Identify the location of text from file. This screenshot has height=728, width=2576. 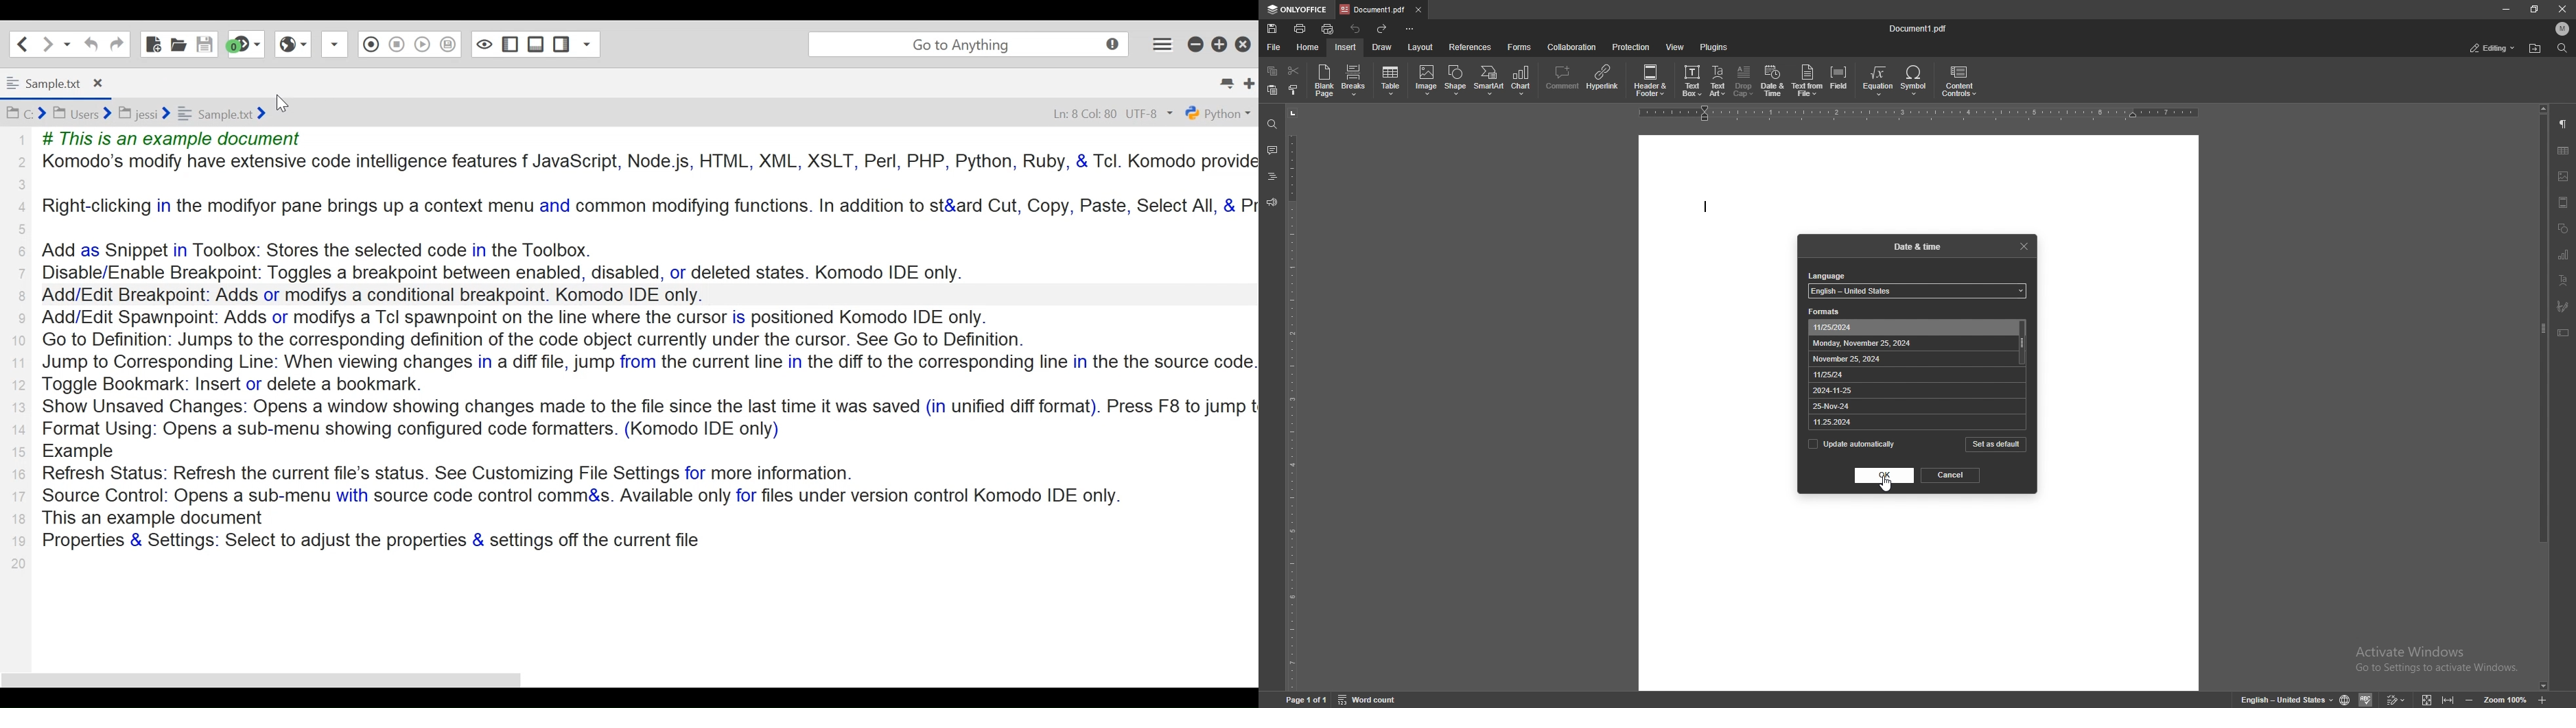
(1808, 80).